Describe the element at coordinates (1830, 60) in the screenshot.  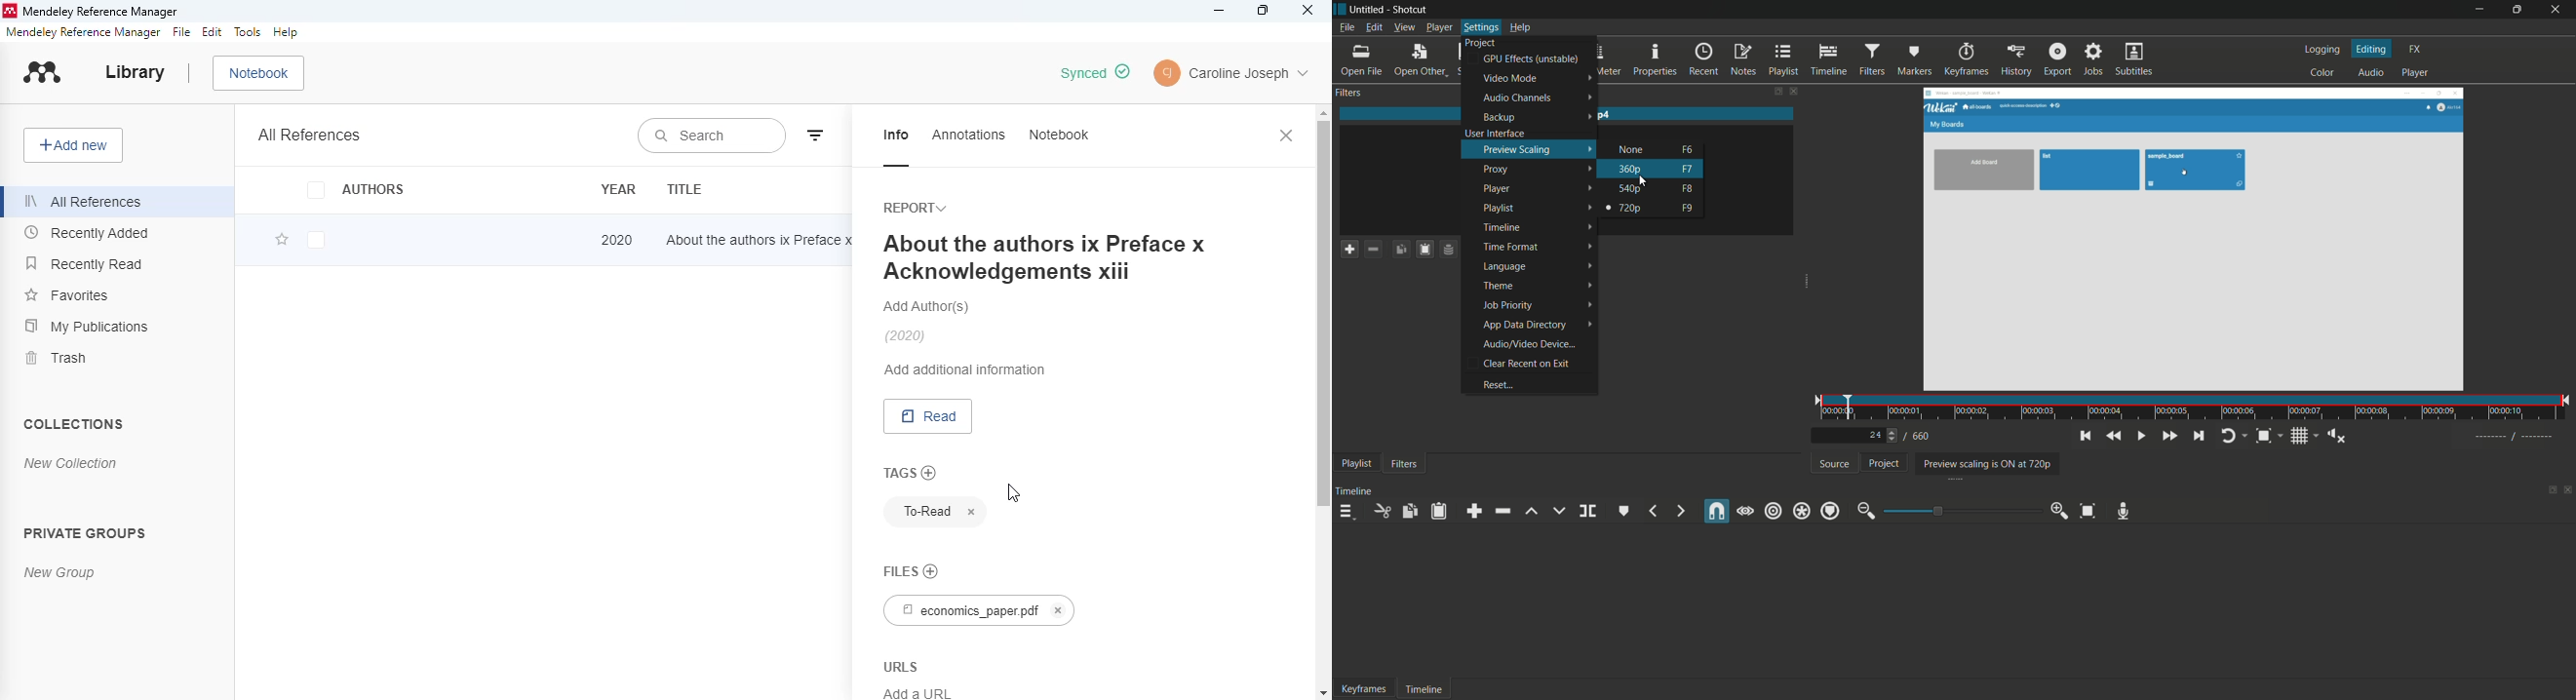
I see `timeline` at that location.